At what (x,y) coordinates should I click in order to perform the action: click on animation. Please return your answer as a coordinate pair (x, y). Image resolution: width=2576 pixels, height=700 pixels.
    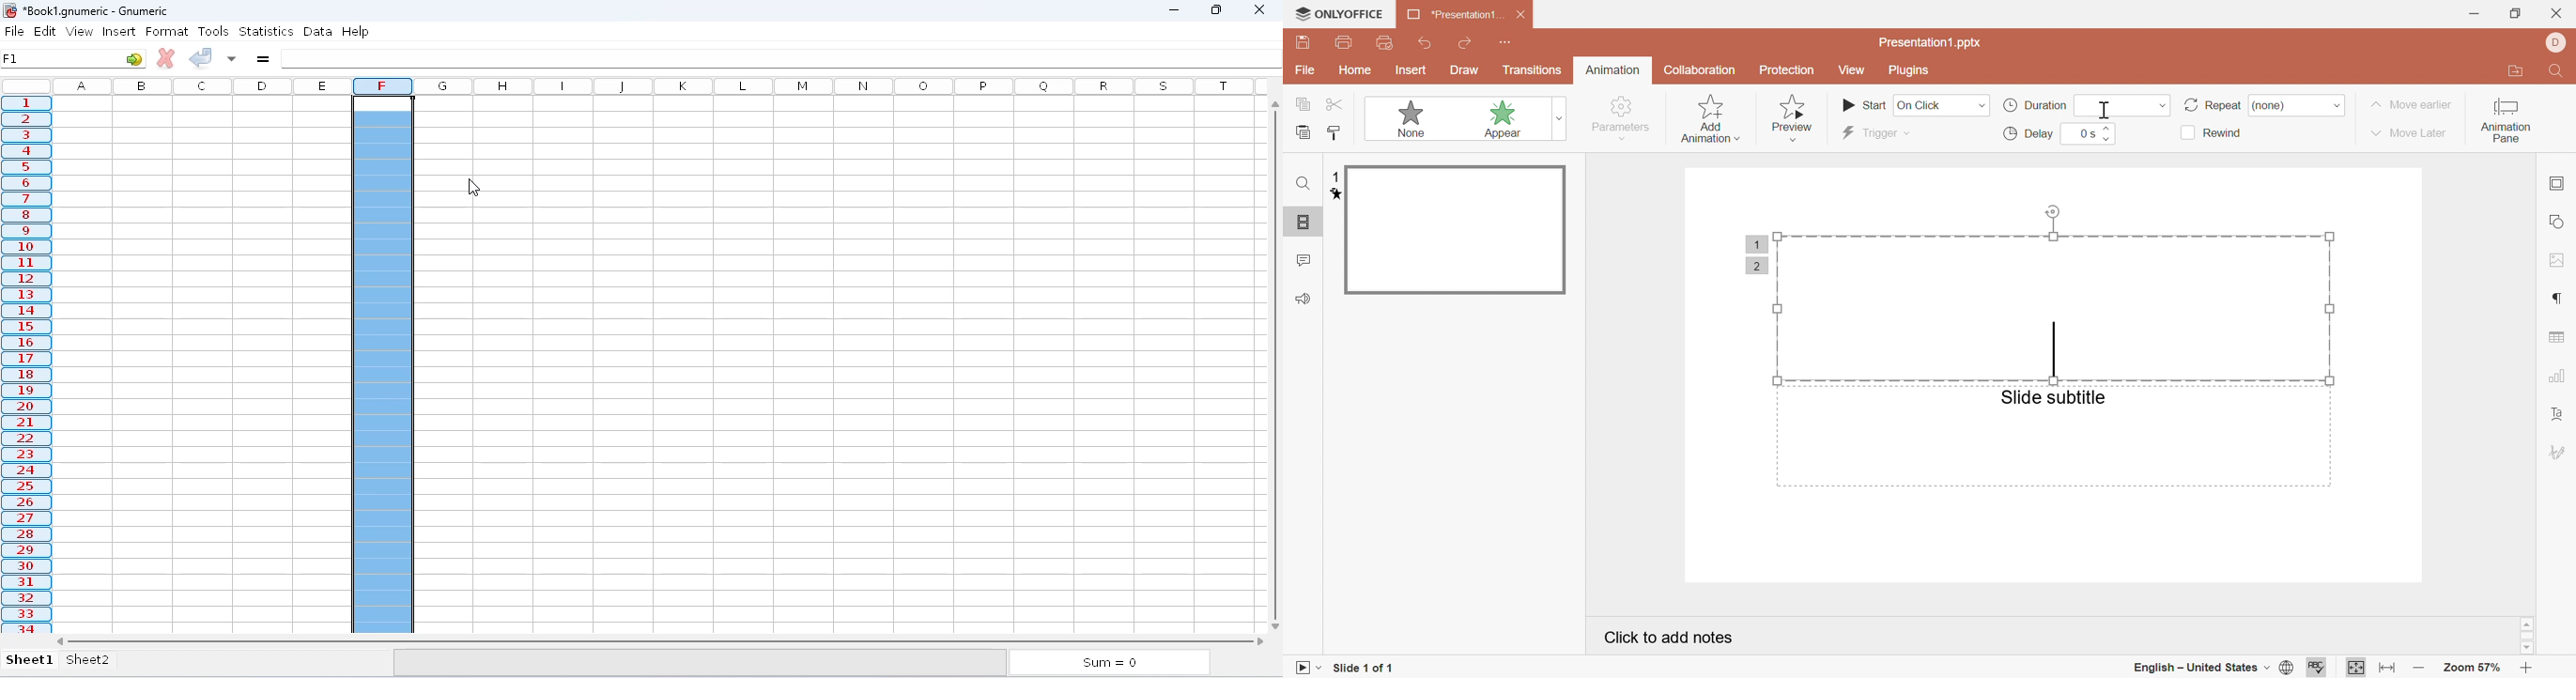
    Looking at the image, I should click on (1331, 195).